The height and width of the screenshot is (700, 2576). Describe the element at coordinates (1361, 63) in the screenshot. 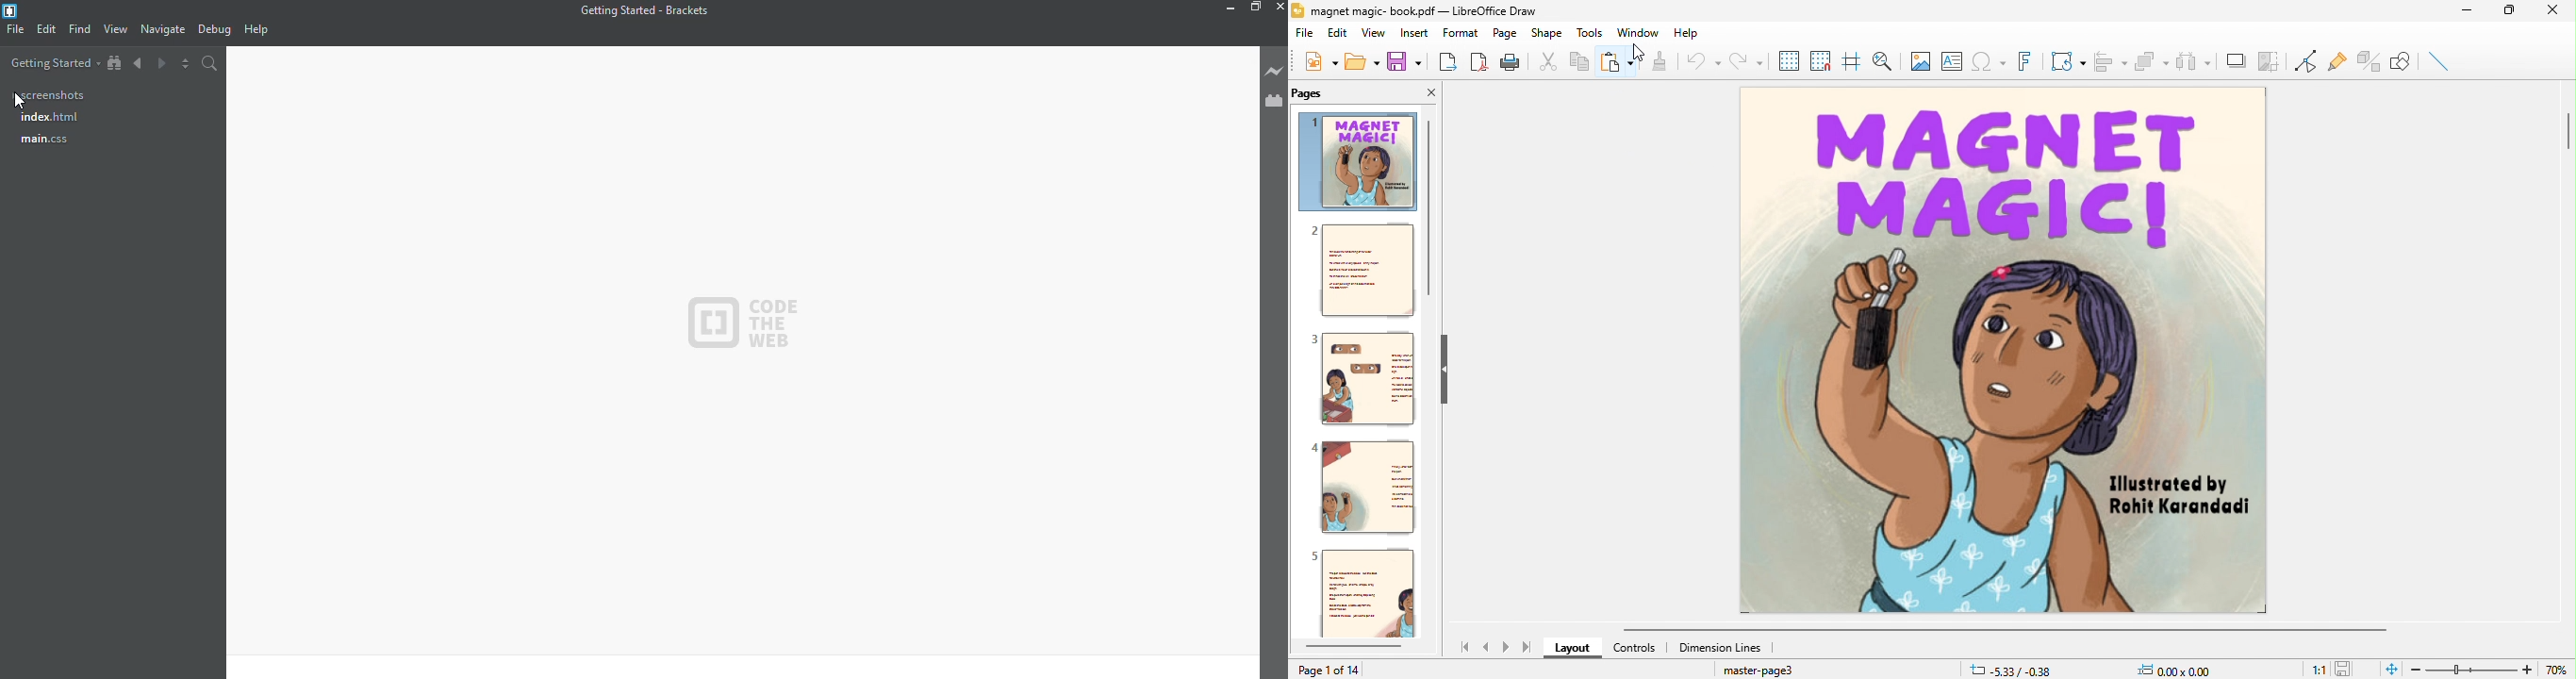

I see `open` at that location.